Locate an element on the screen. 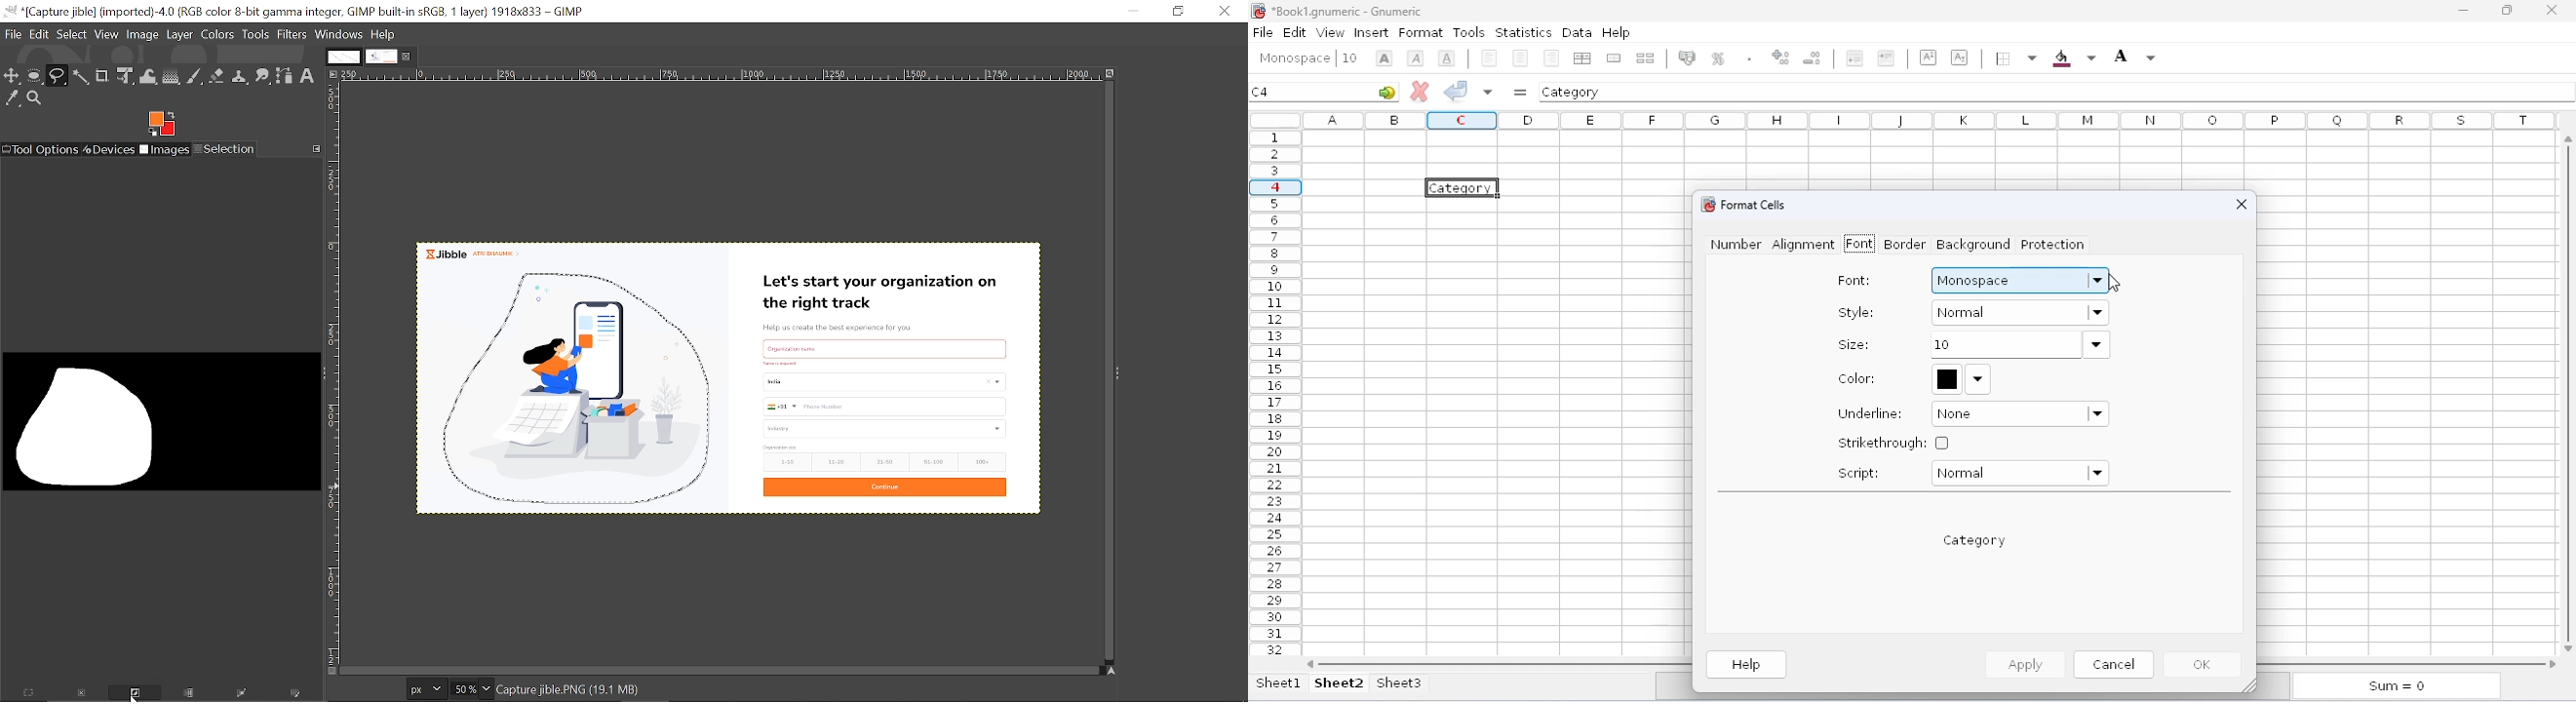 The width and height of the screenshot is (2576, 728). number is located at coordinates (1736, 244).